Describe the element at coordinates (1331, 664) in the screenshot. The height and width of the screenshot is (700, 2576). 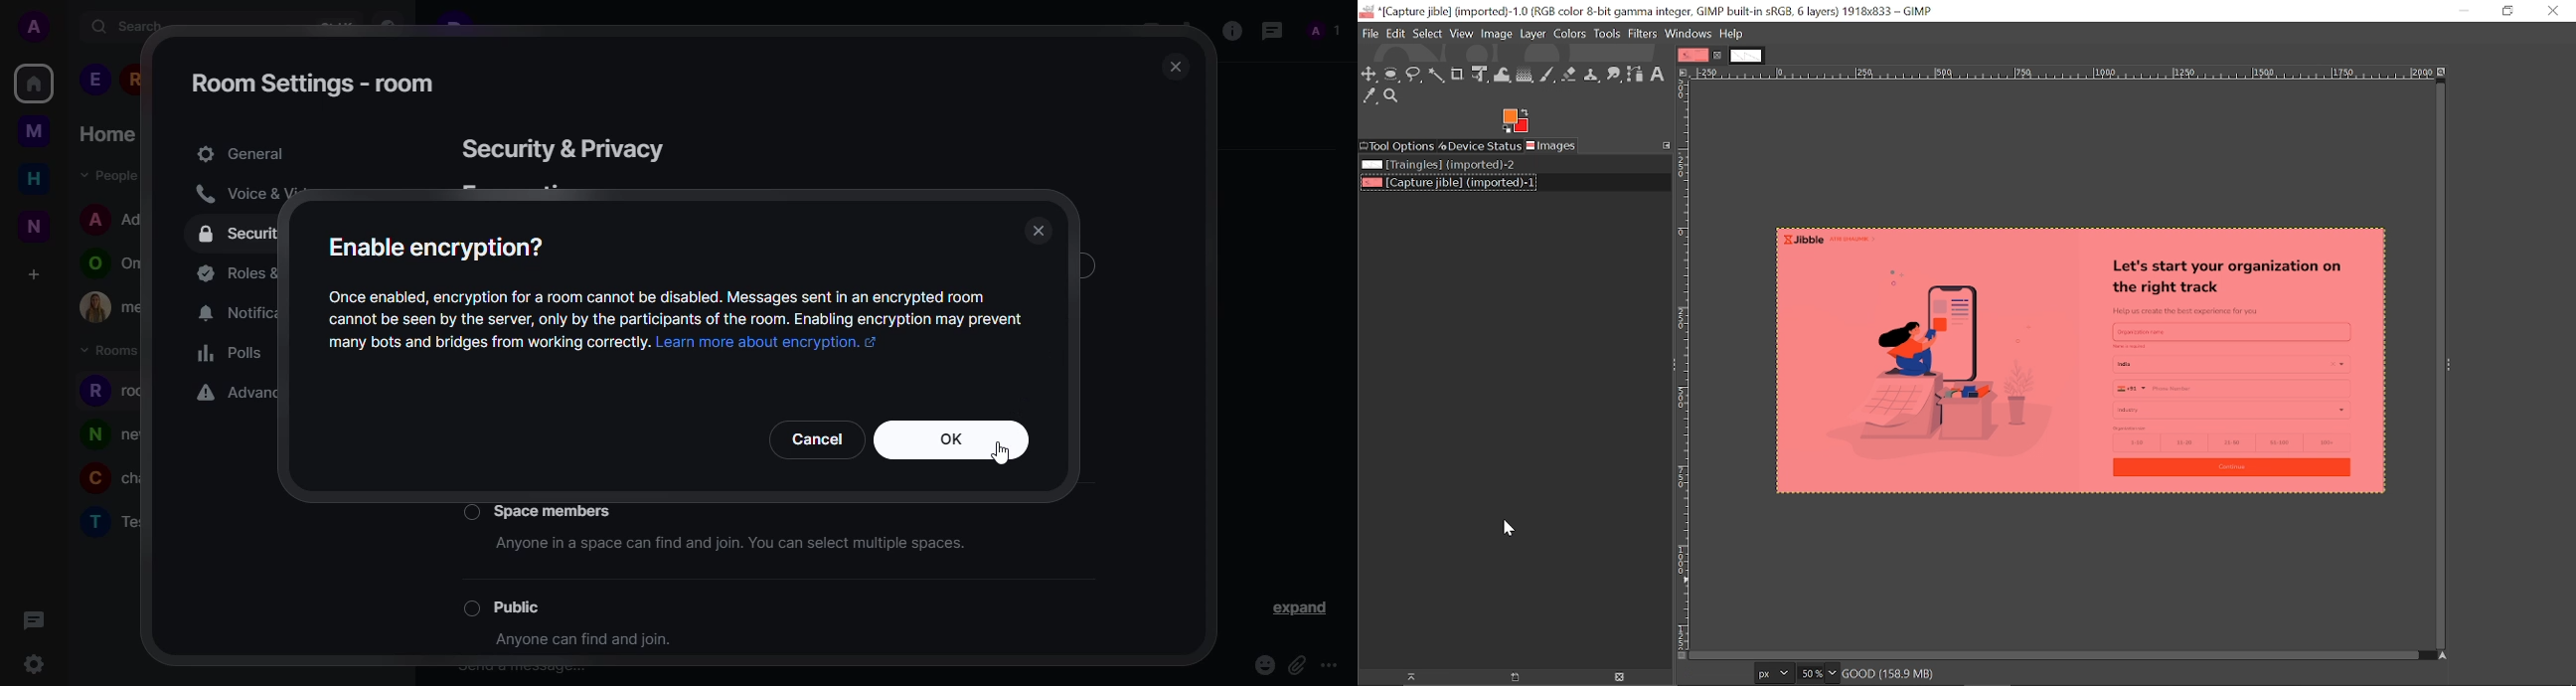
I see `more` at that location.